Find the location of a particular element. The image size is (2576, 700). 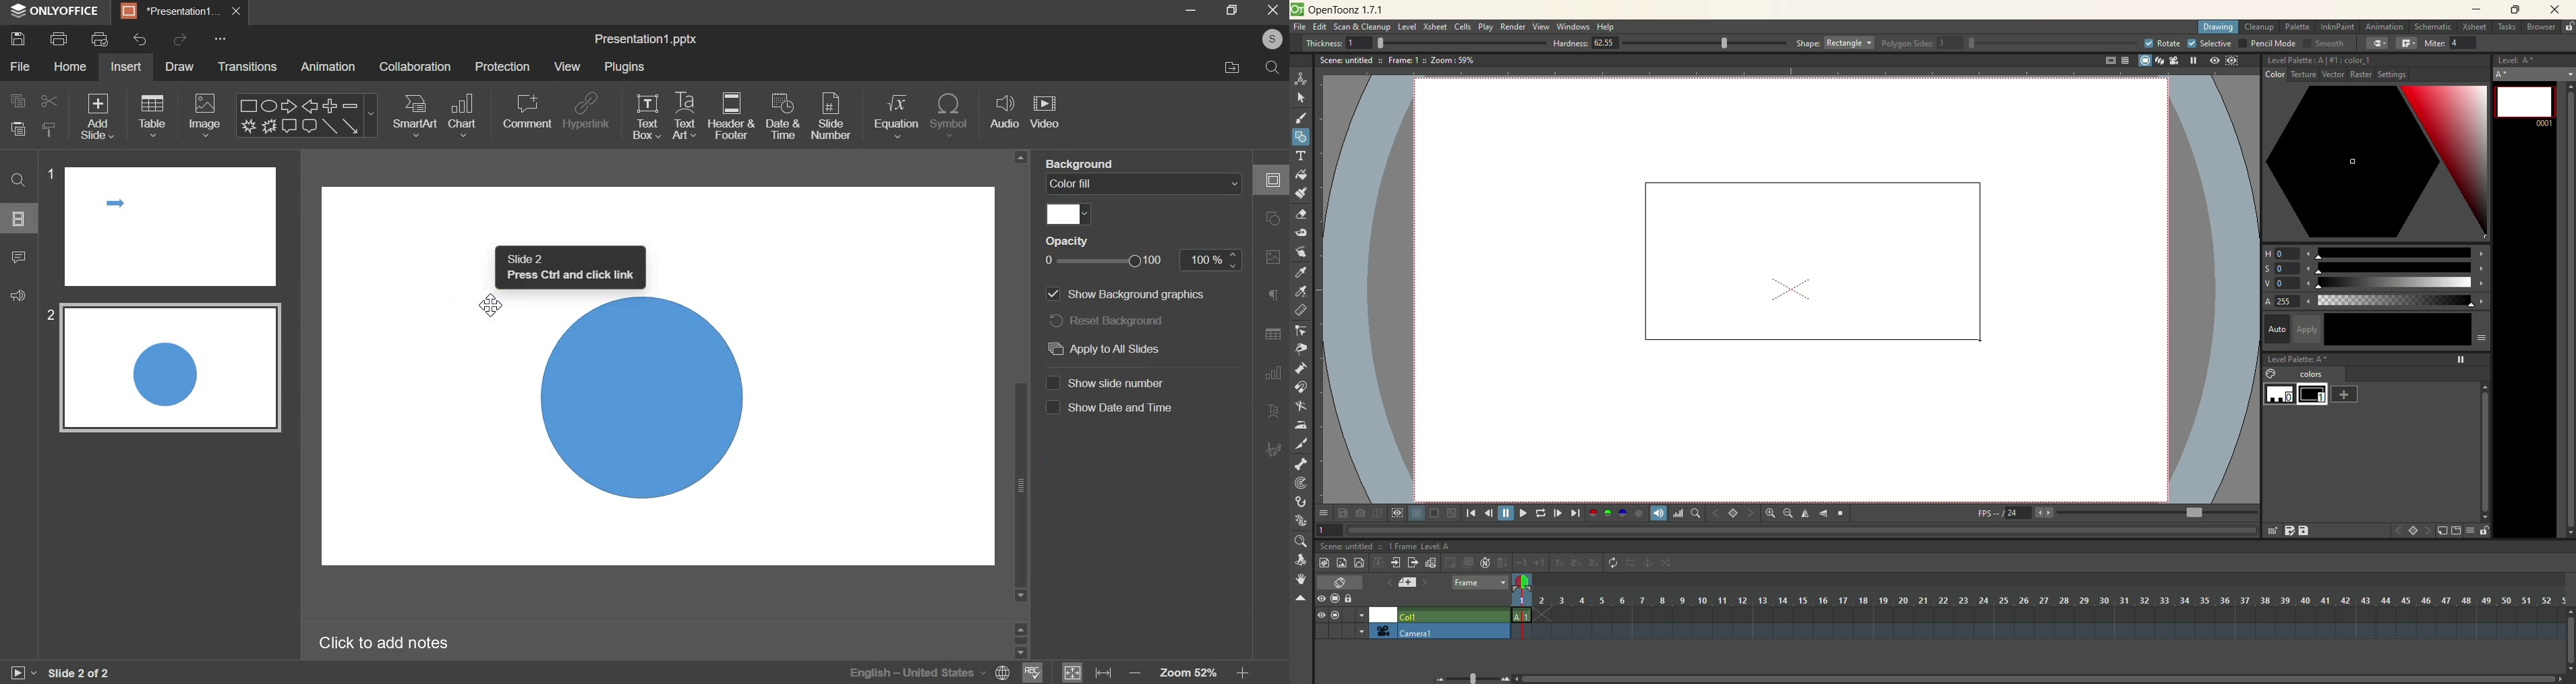

opacity is located at coordinates (1073, 240).